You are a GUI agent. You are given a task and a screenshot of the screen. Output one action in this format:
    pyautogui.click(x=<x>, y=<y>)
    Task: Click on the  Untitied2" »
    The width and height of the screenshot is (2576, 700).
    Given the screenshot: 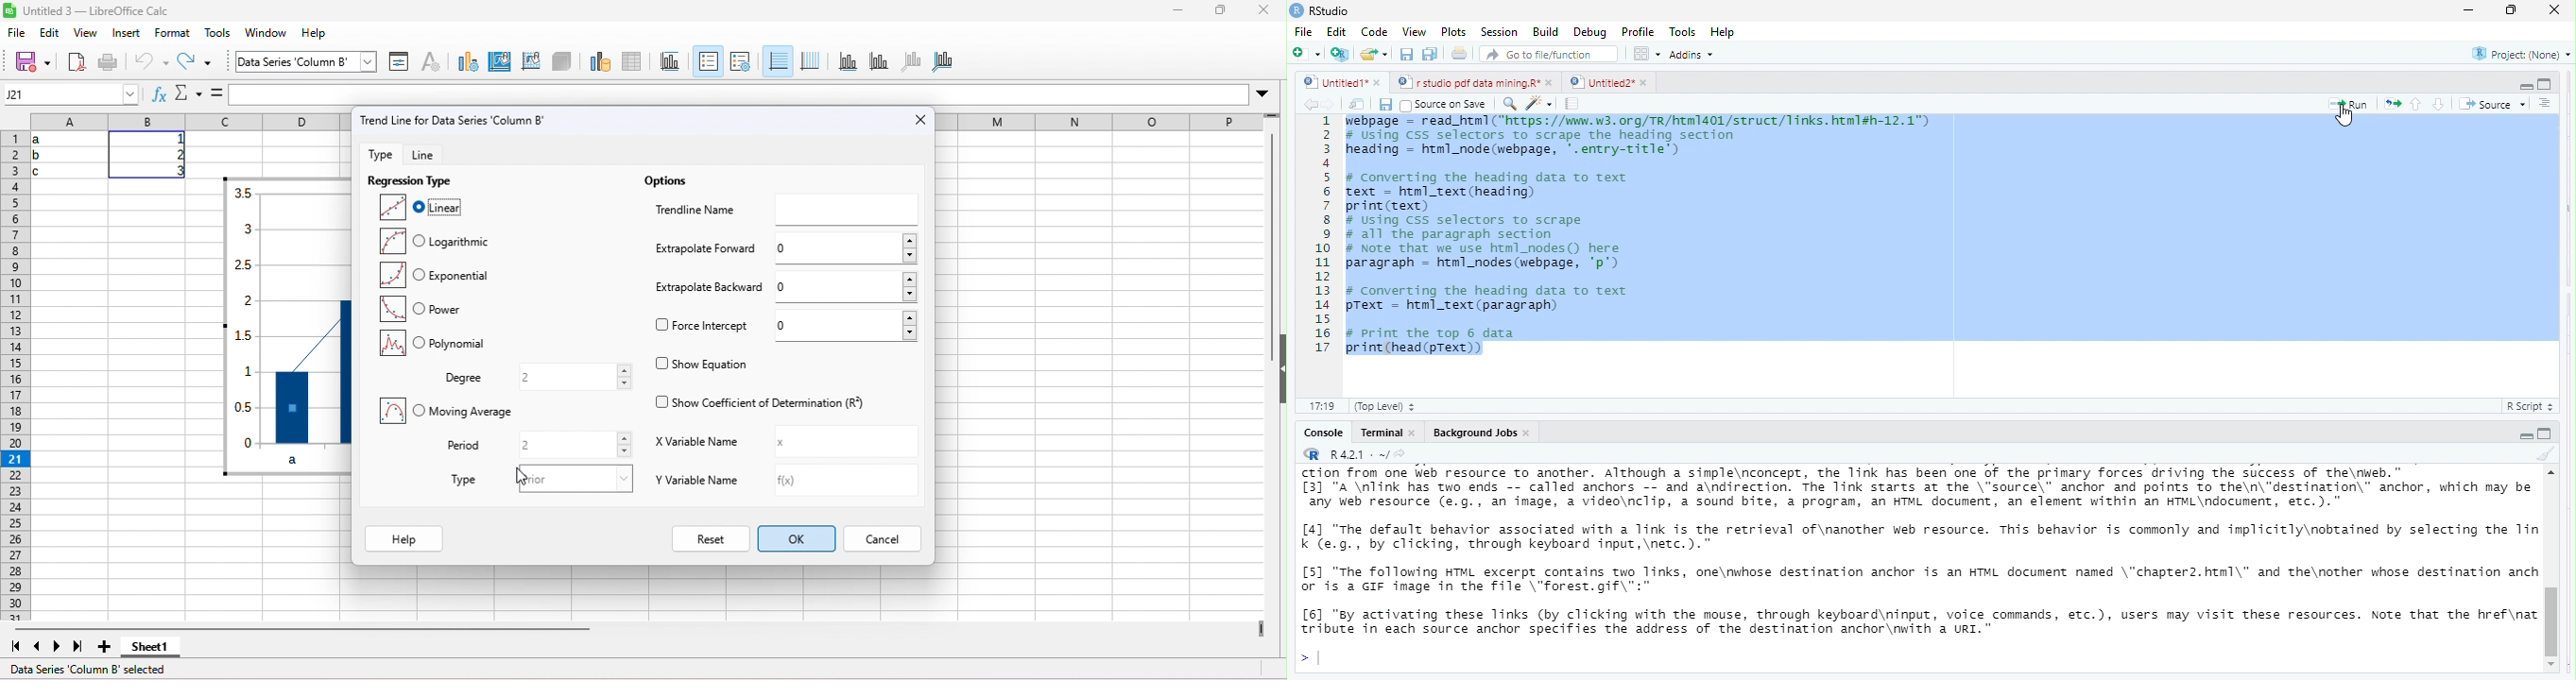 What is the action you would take?
    pyautogui.click(x=1606, y=83)
    